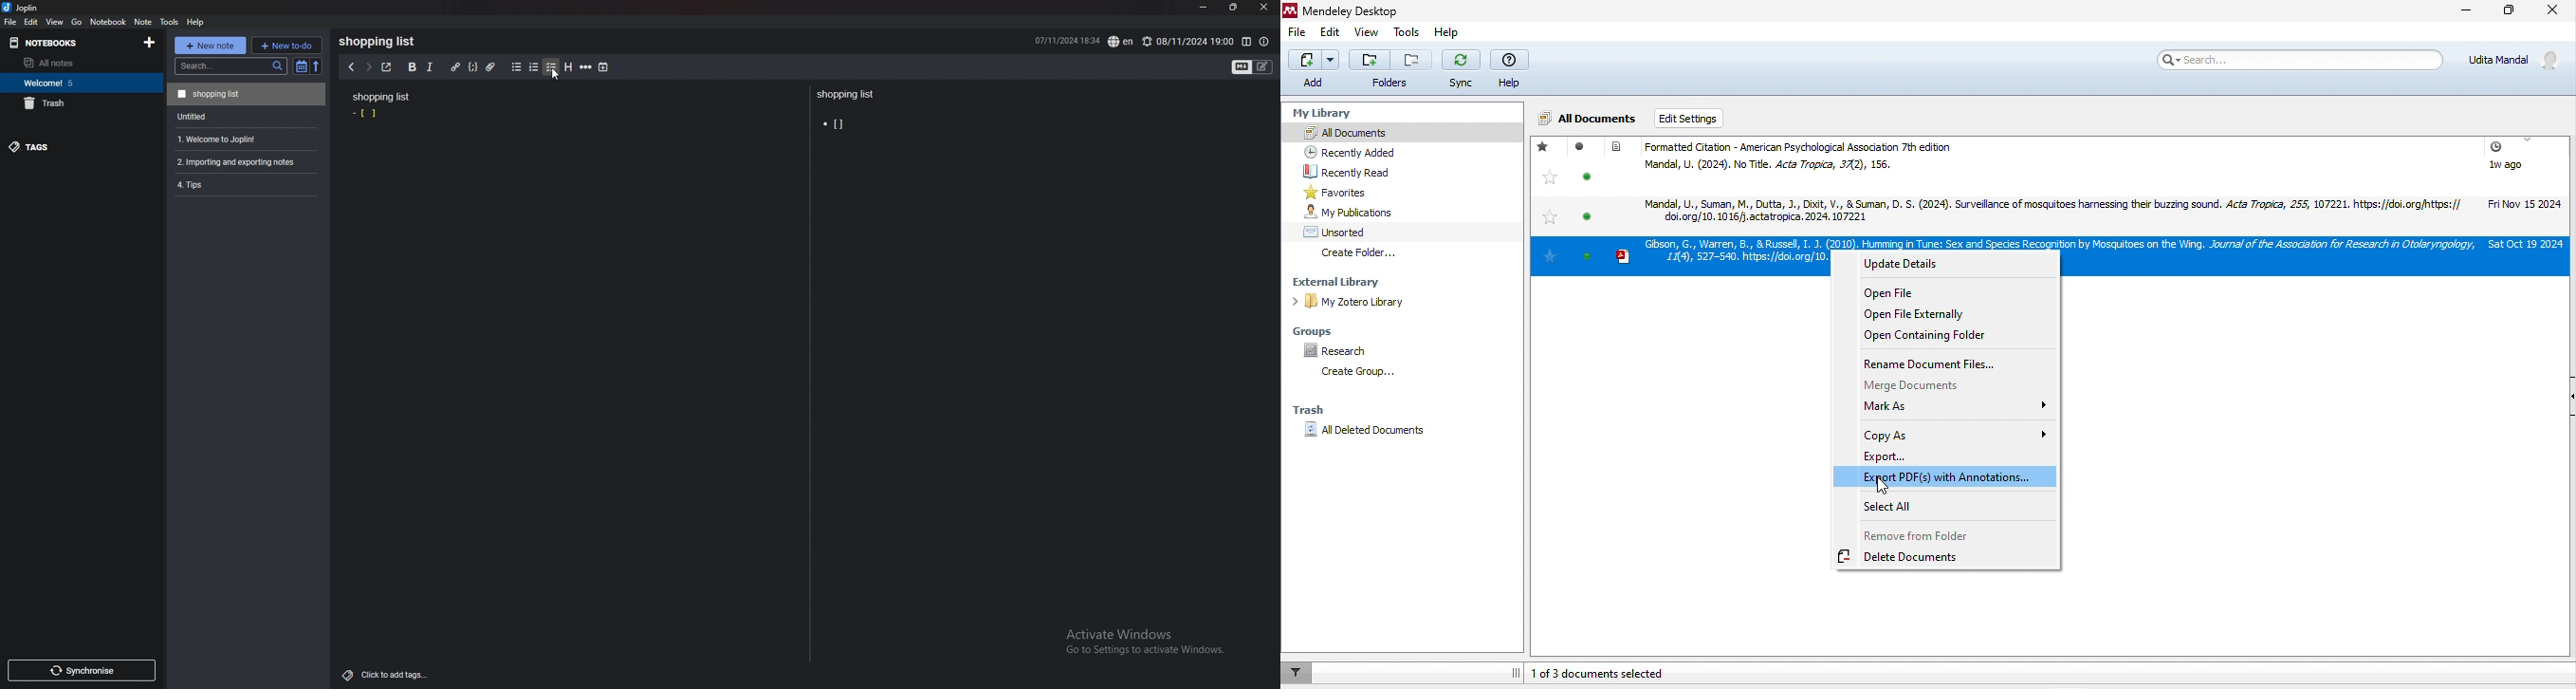  Describe the element at coordinates (231, 66) in the screenshot. I see `search bar` at that location.